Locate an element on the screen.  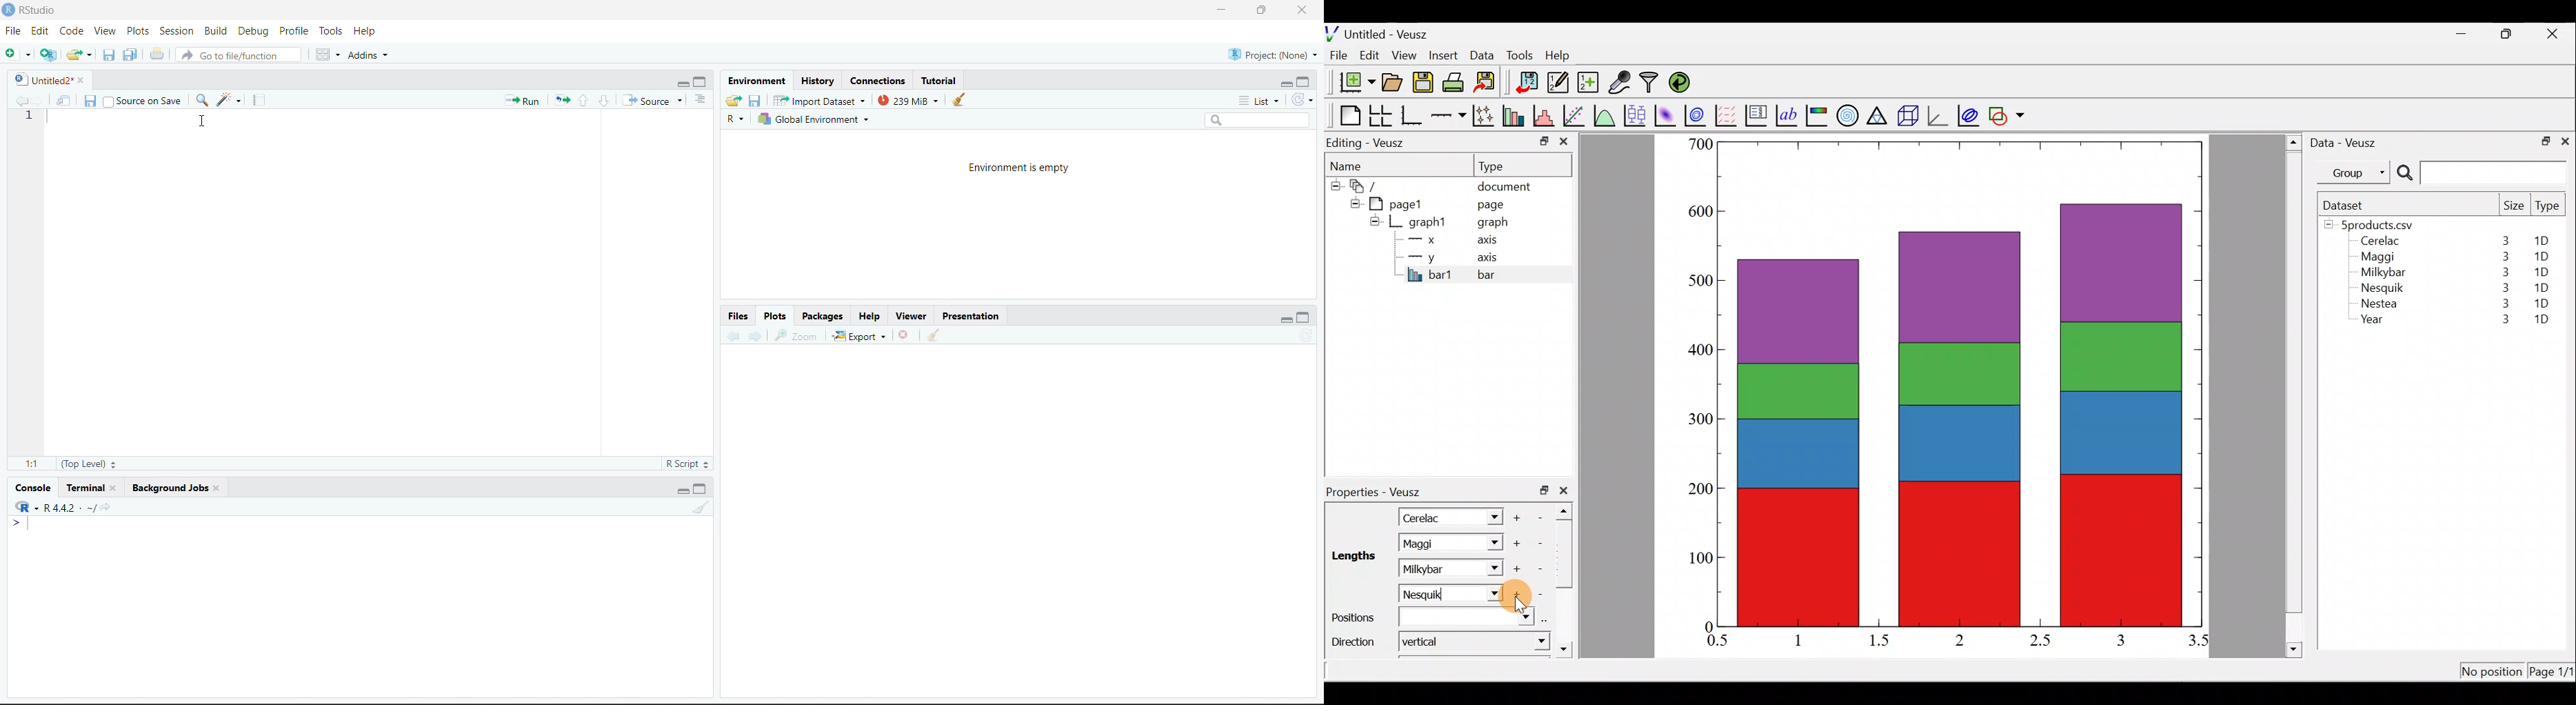
BUild is located at coordinates (219, 30).